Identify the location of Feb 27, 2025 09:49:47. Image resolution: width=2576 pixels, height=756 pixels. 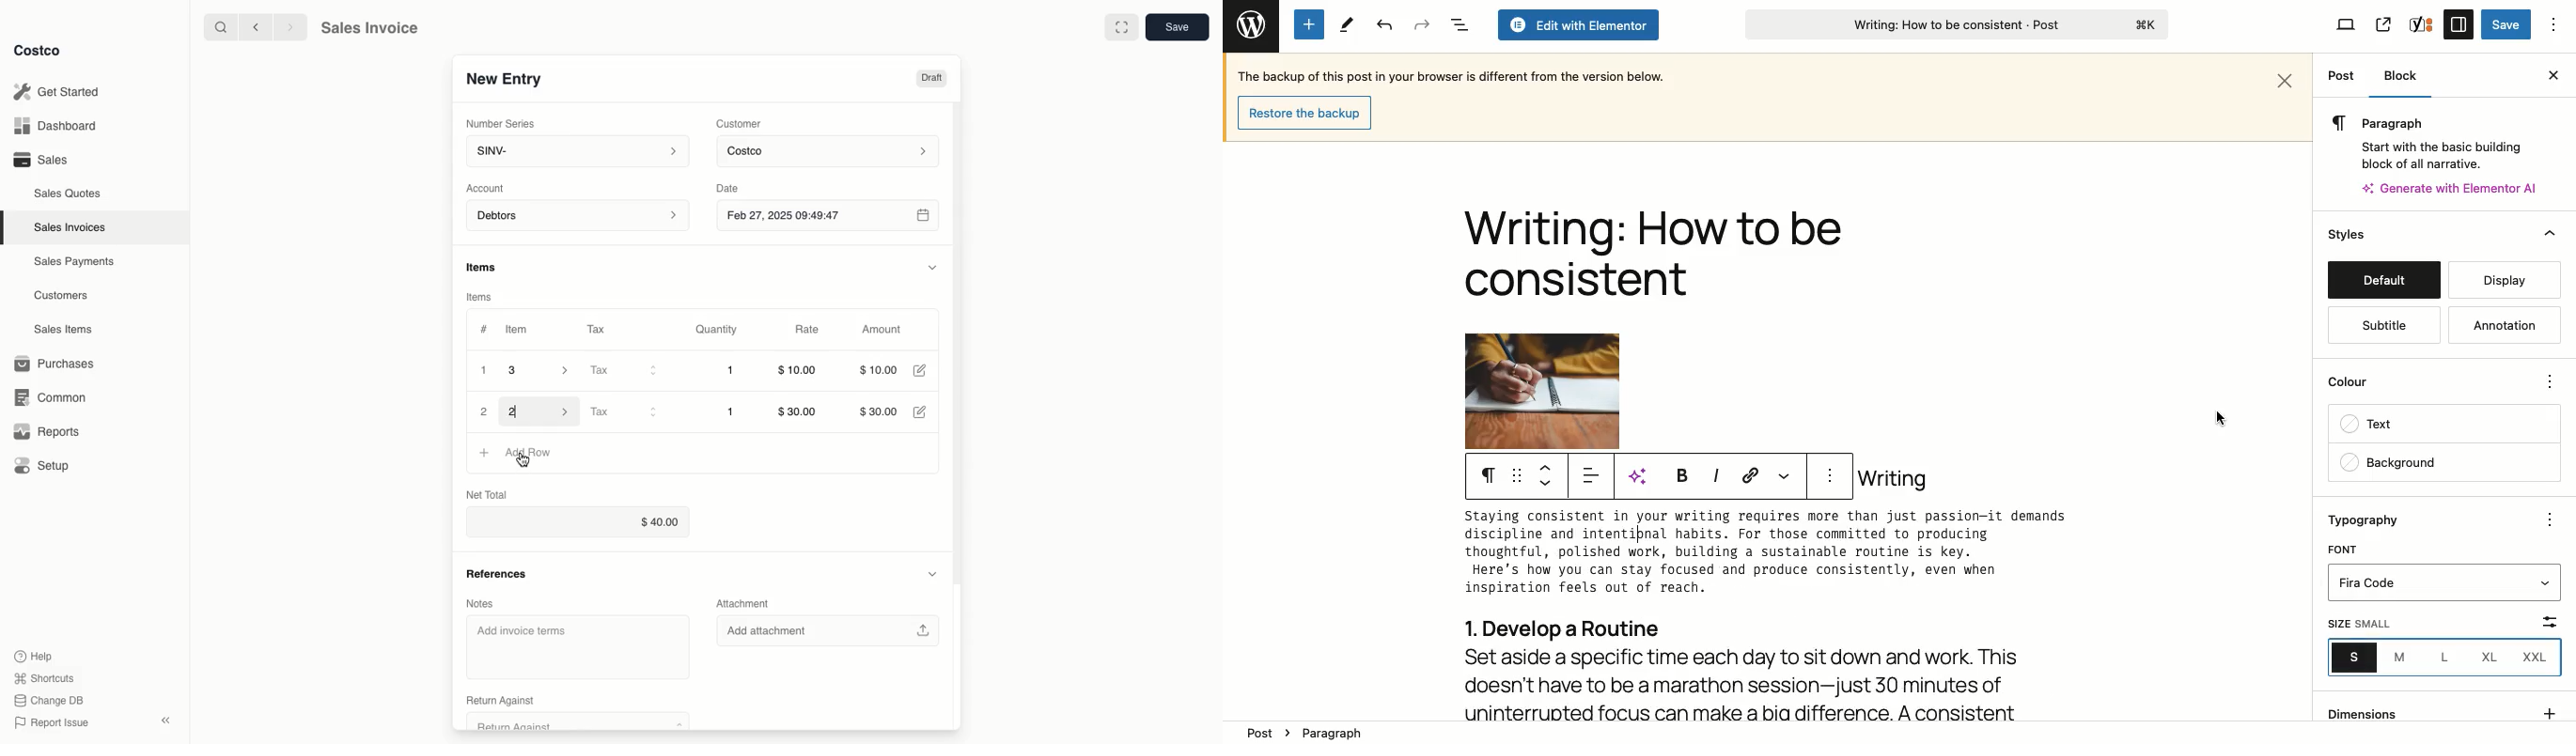
(828, 215).